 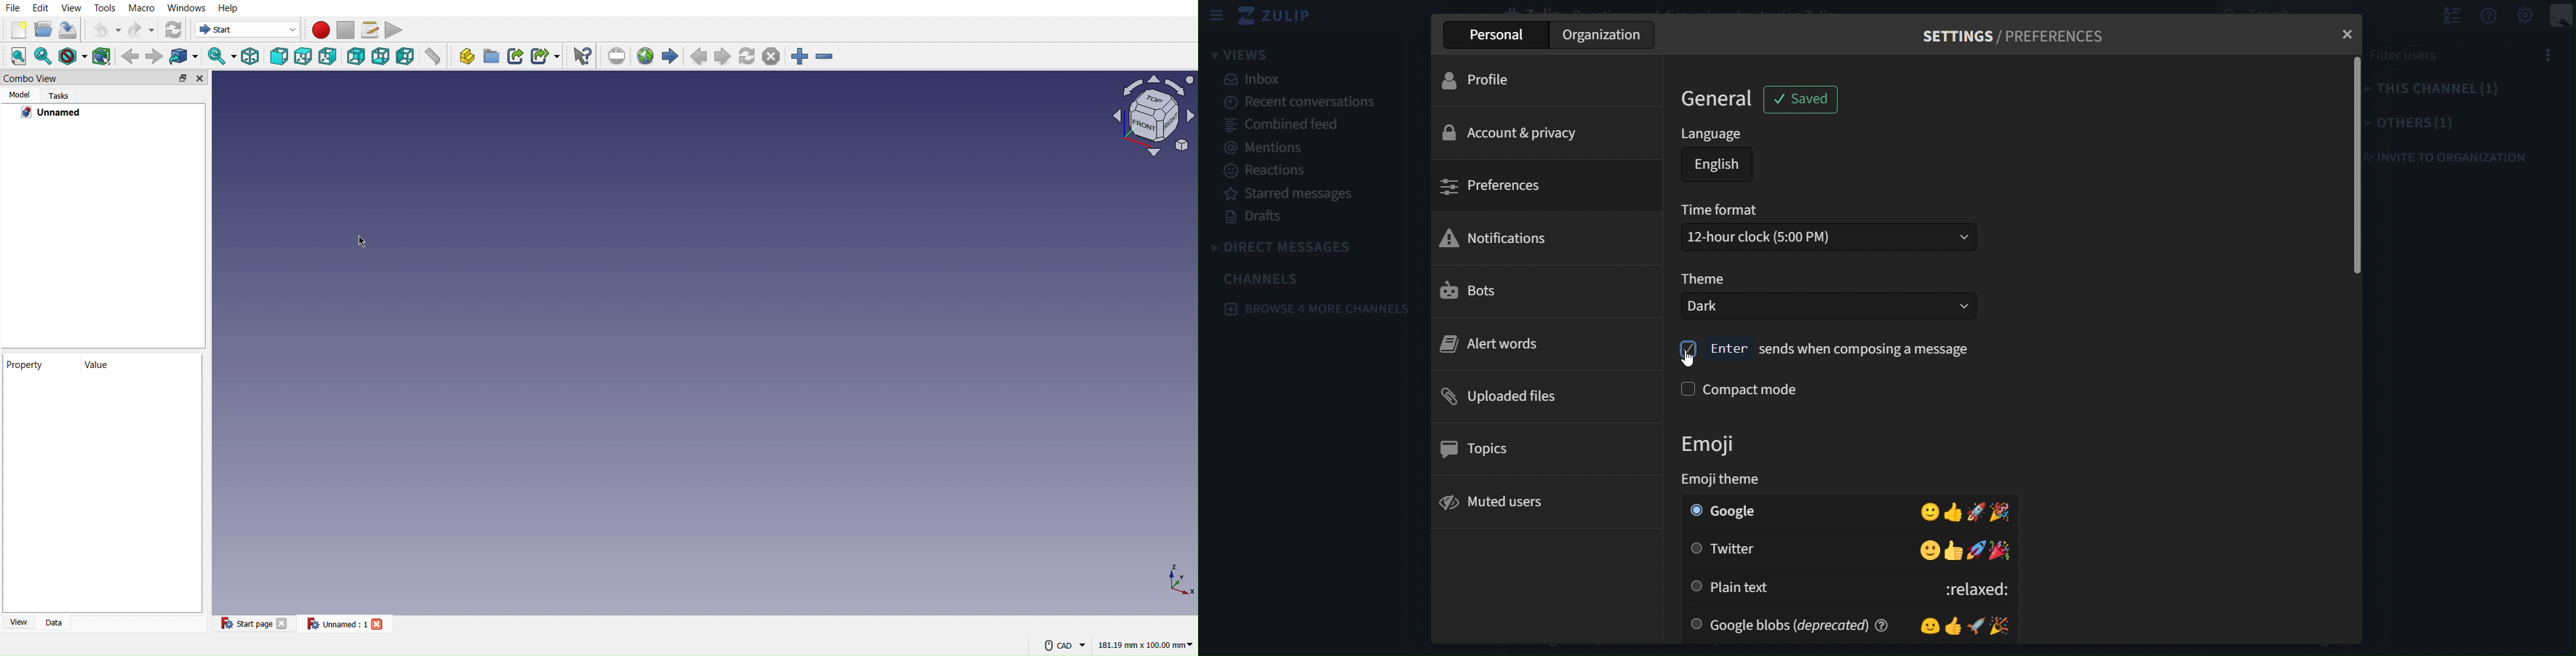 What do you see at coordinates (62, 96) in the screenshot?
I see `Tasks` at bounding box center [62, 96].